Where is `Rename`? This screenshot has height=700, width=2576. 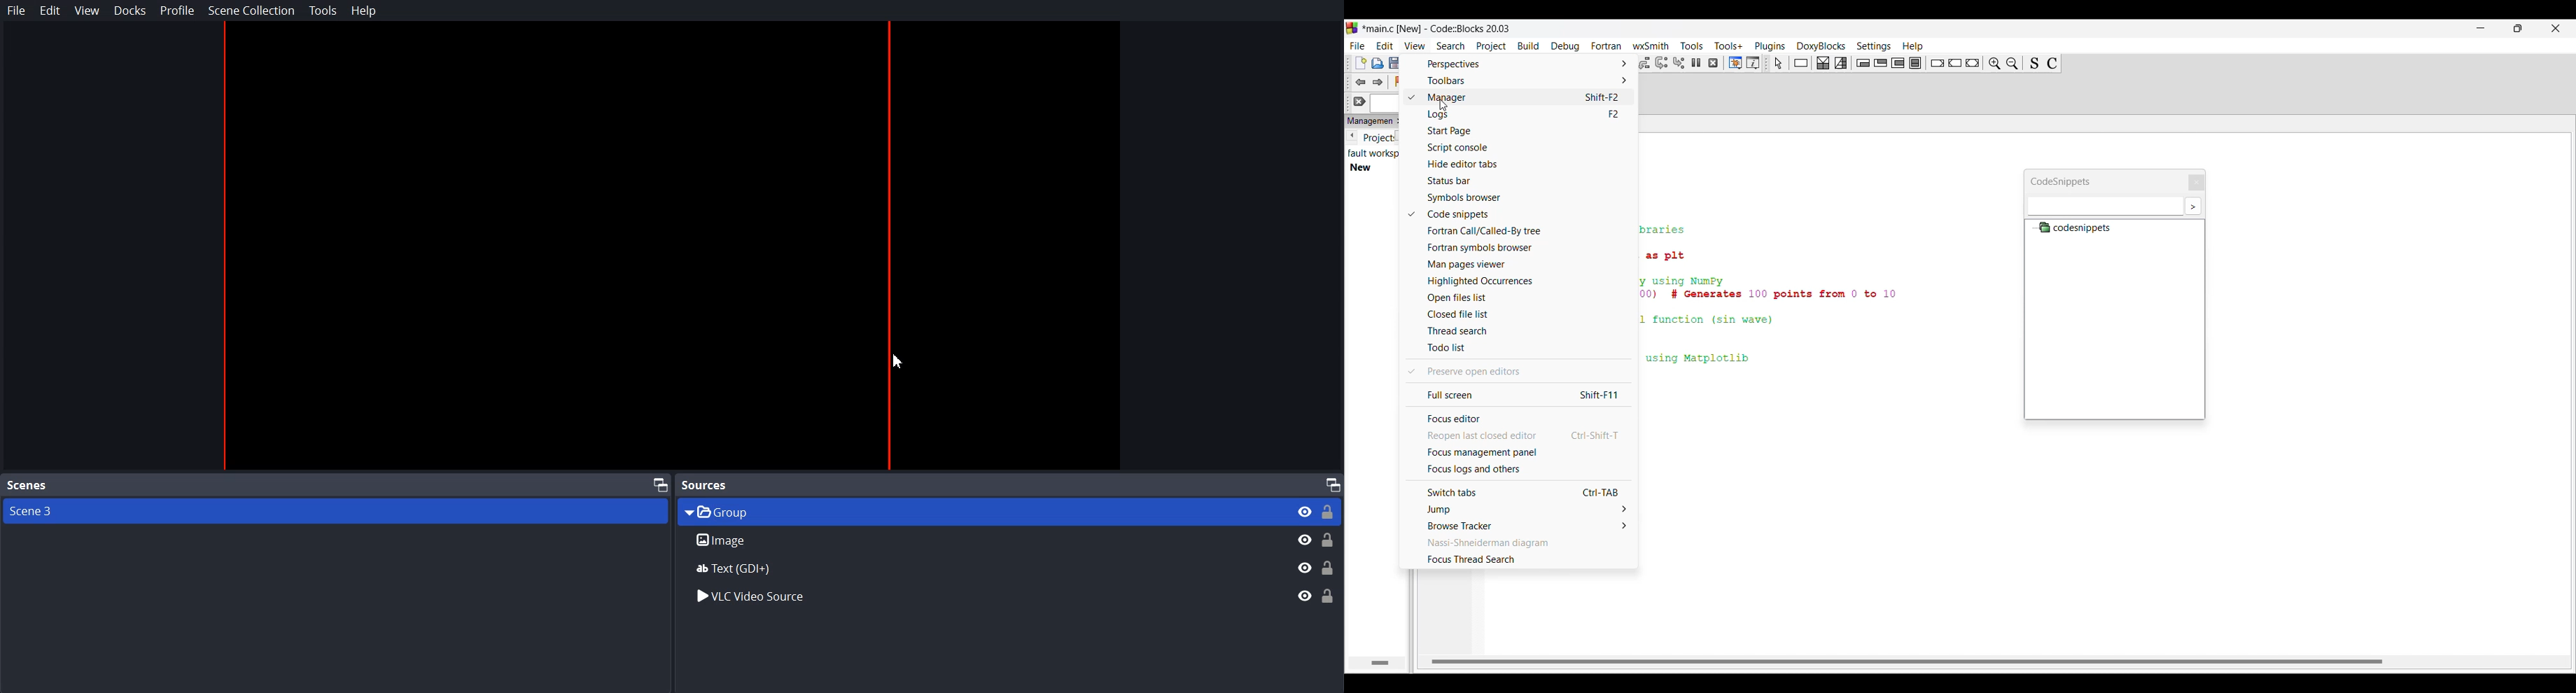
Rename is located at coordinates (1011, 540).